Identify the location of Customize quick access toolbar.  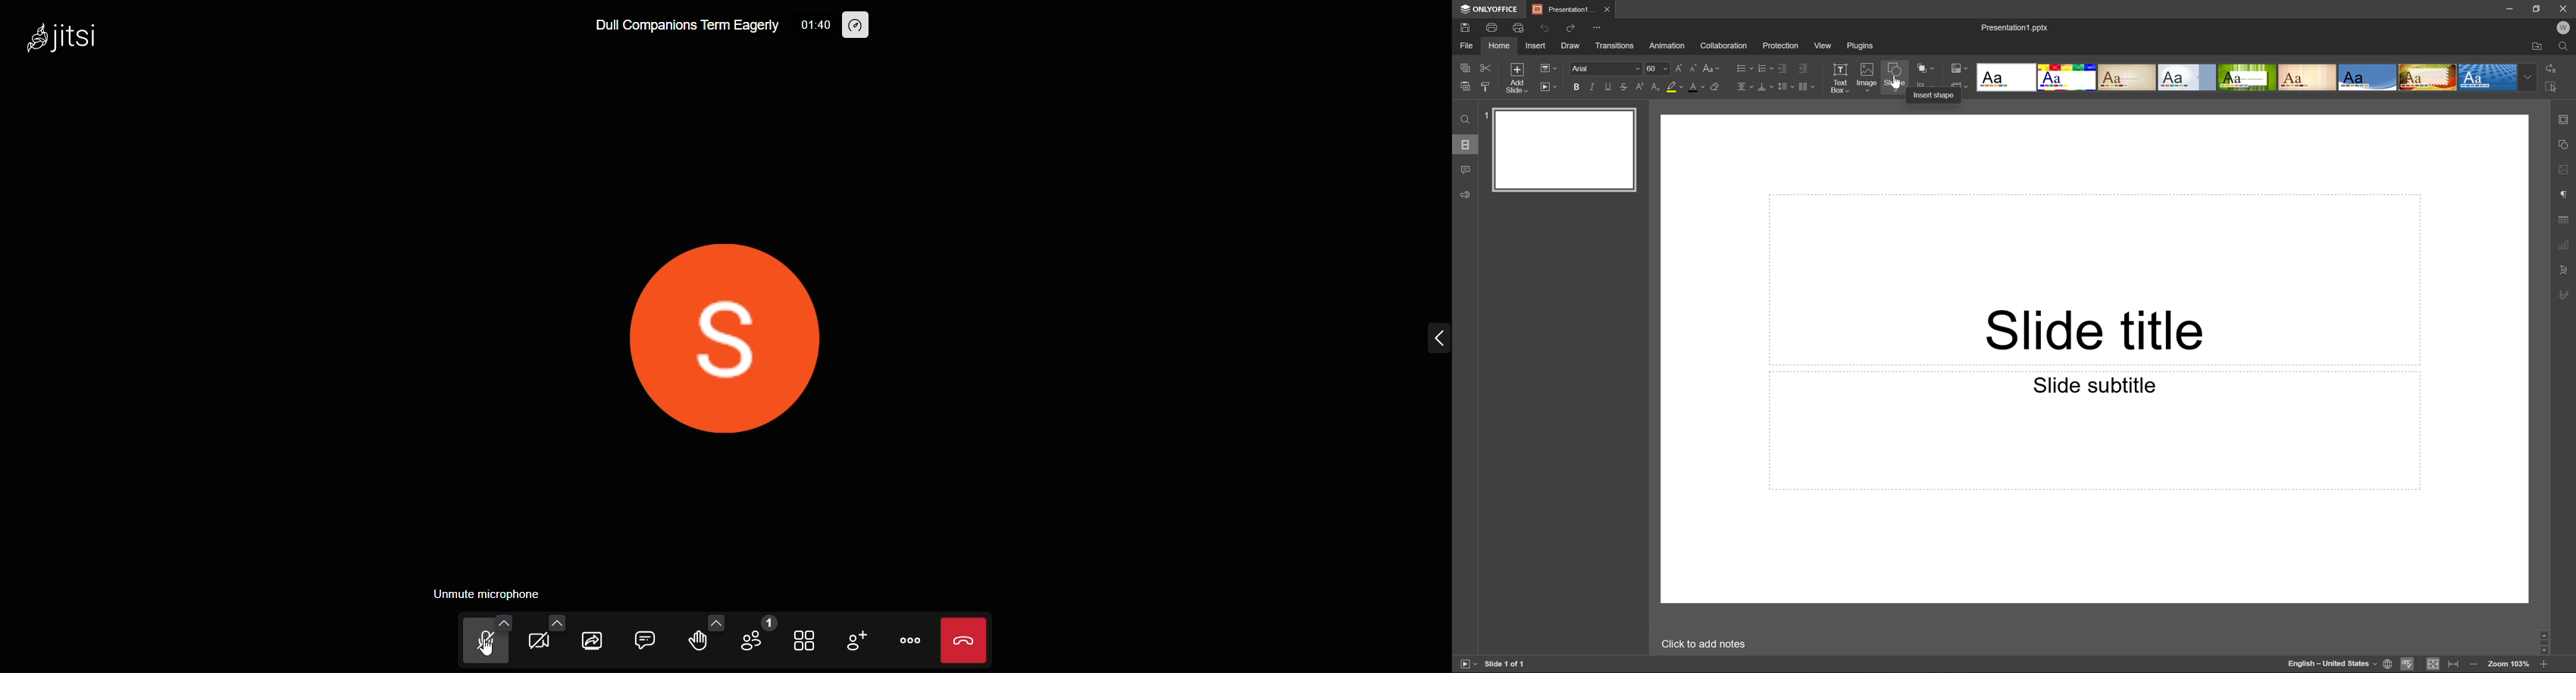
(1595, 27).